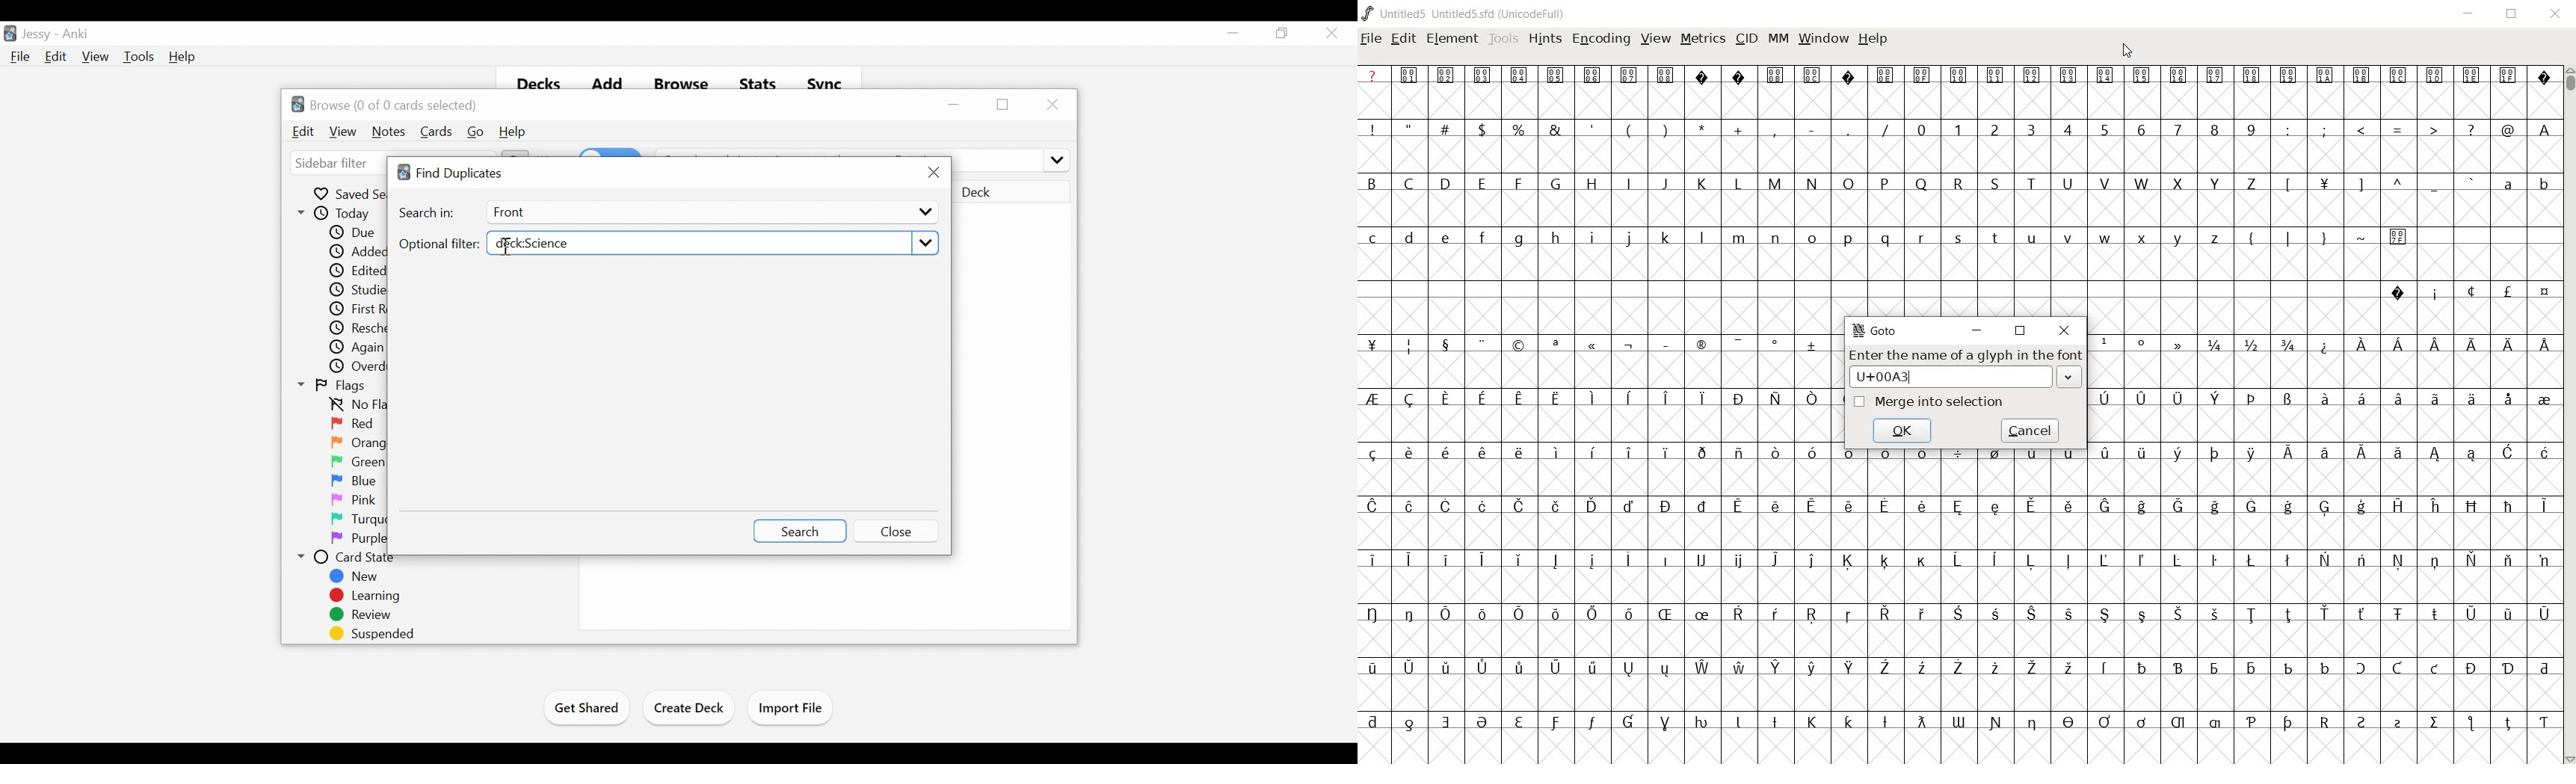  Describe the element at coordinates (1885, 507) in the screenshot. I see `Symbol` at that location.